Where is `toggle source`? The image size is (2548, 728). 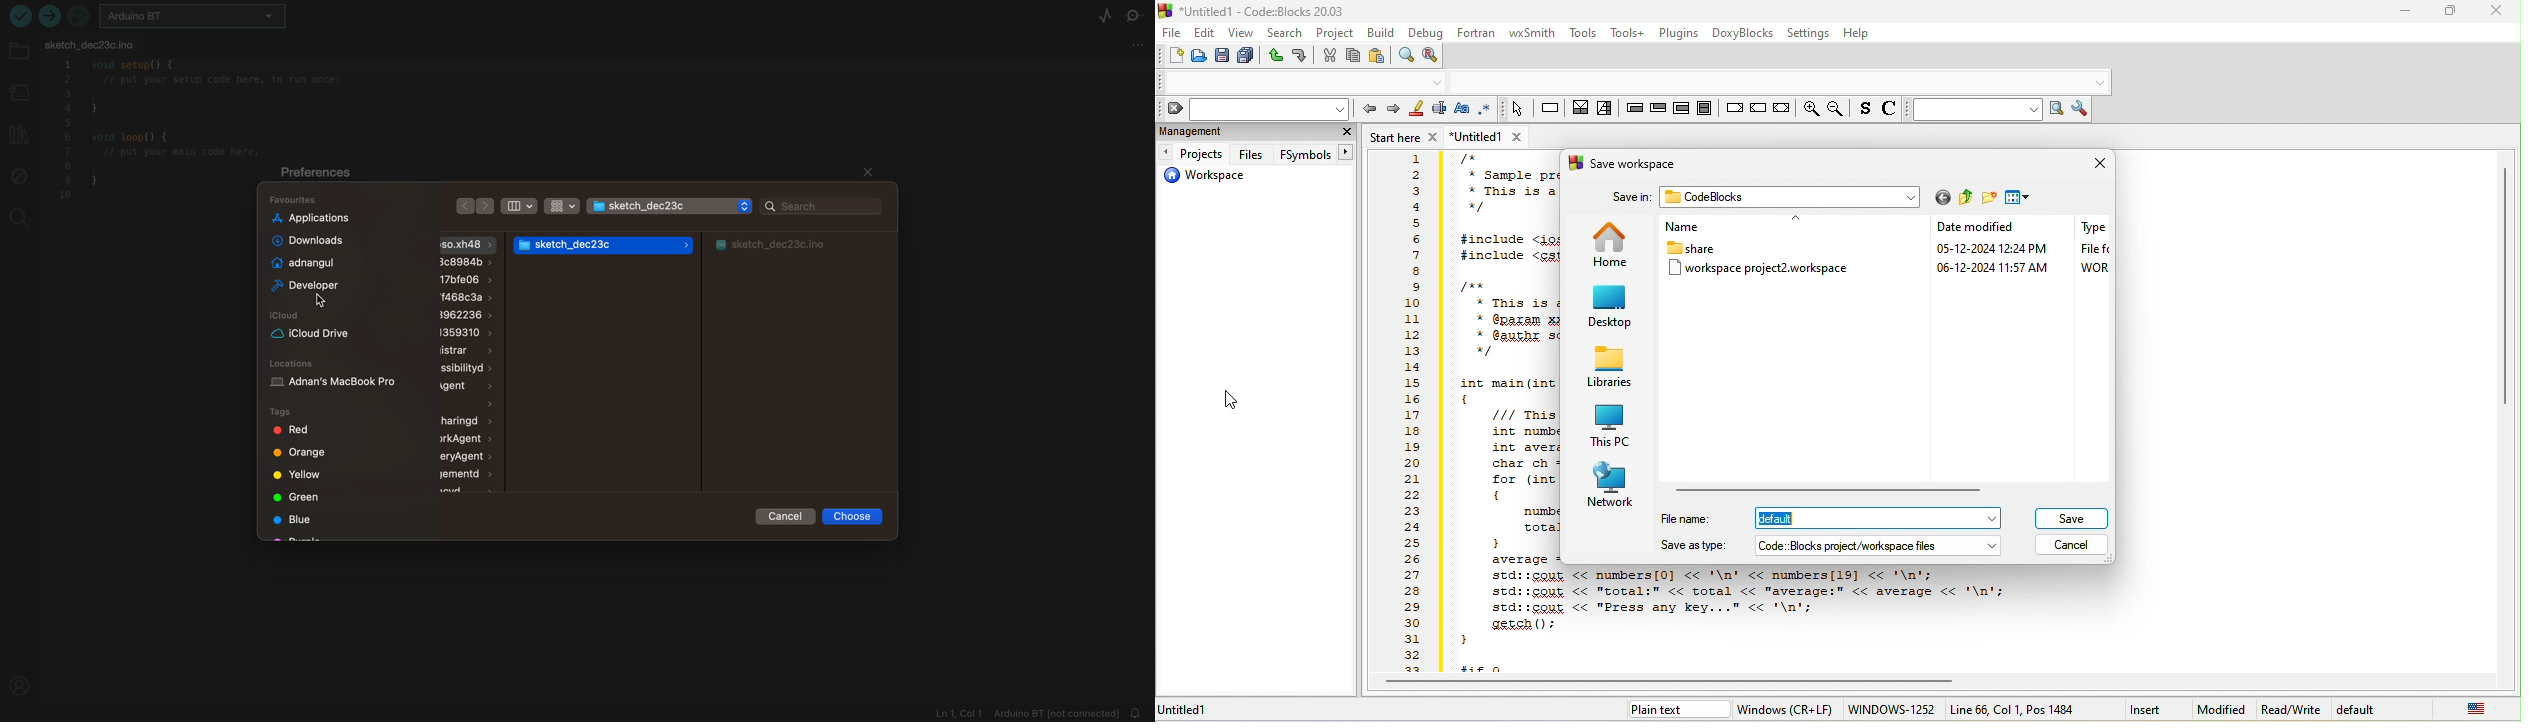
toggle source is located at coordinates (1889, 111).